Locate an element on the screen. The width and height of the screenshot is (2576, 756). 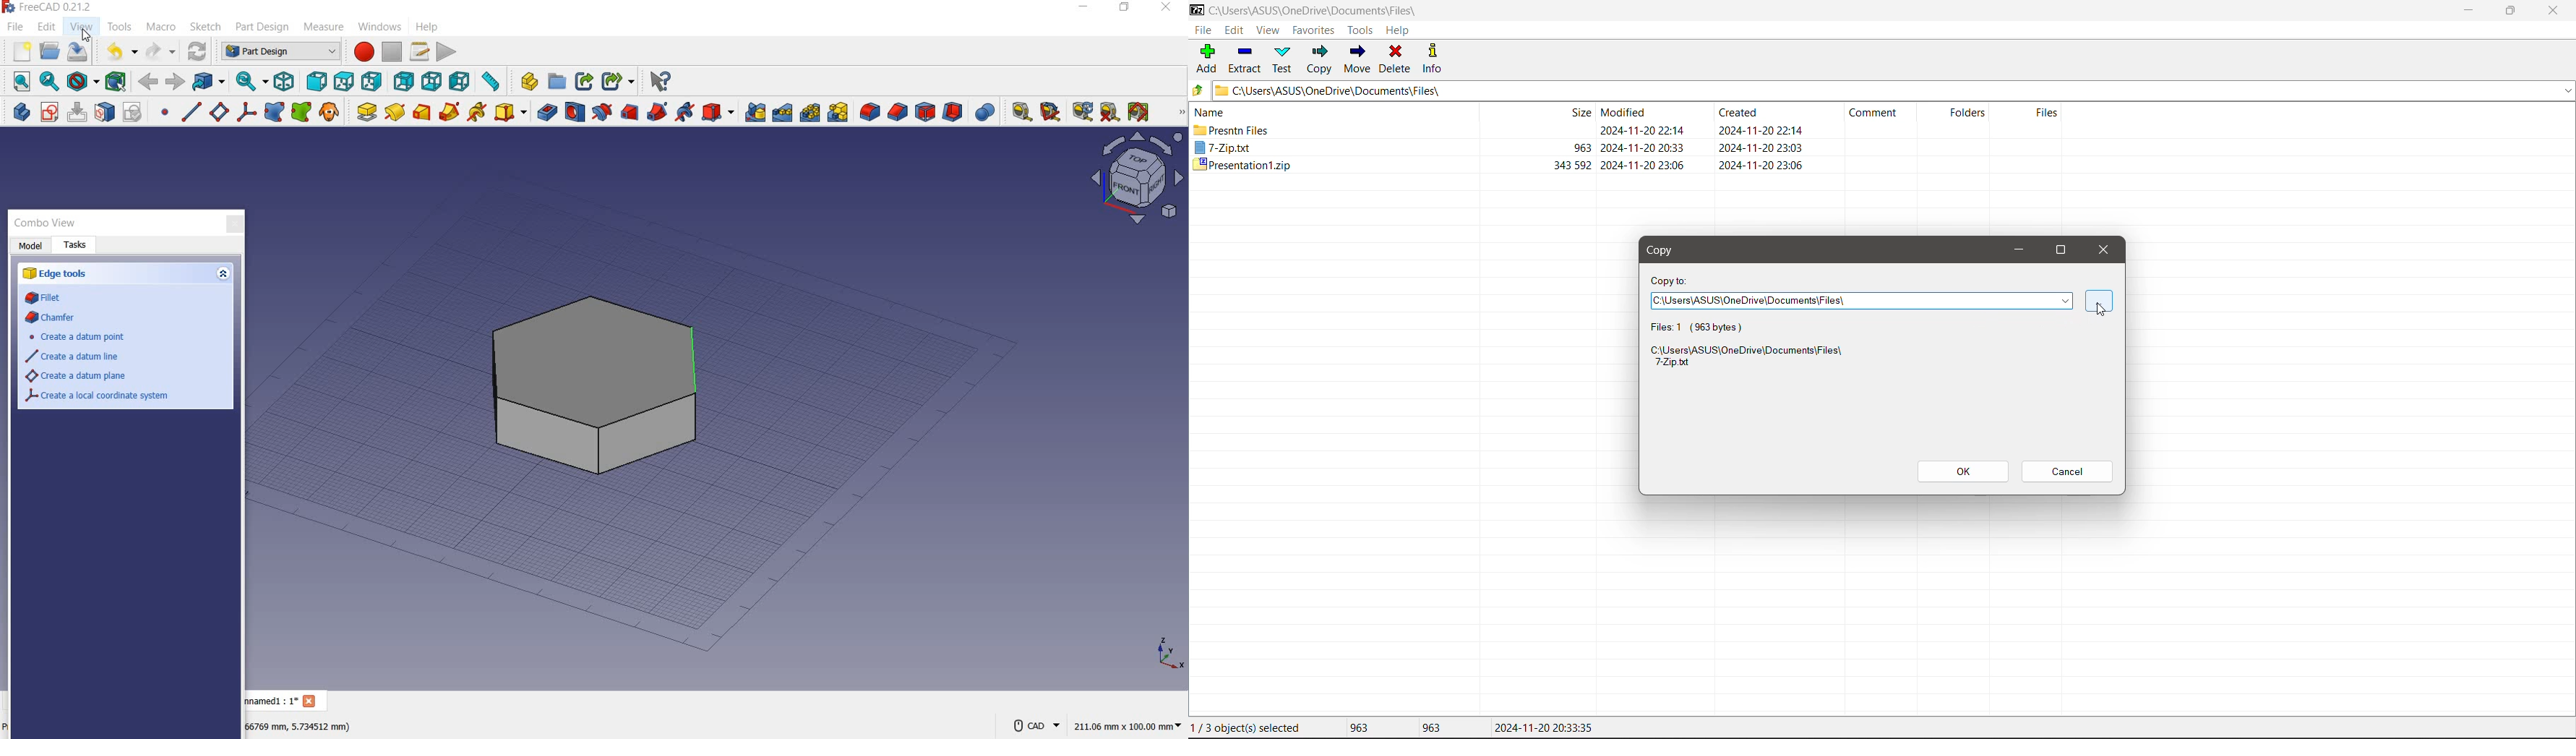
validate sketch is located at coordinates (135, 112).